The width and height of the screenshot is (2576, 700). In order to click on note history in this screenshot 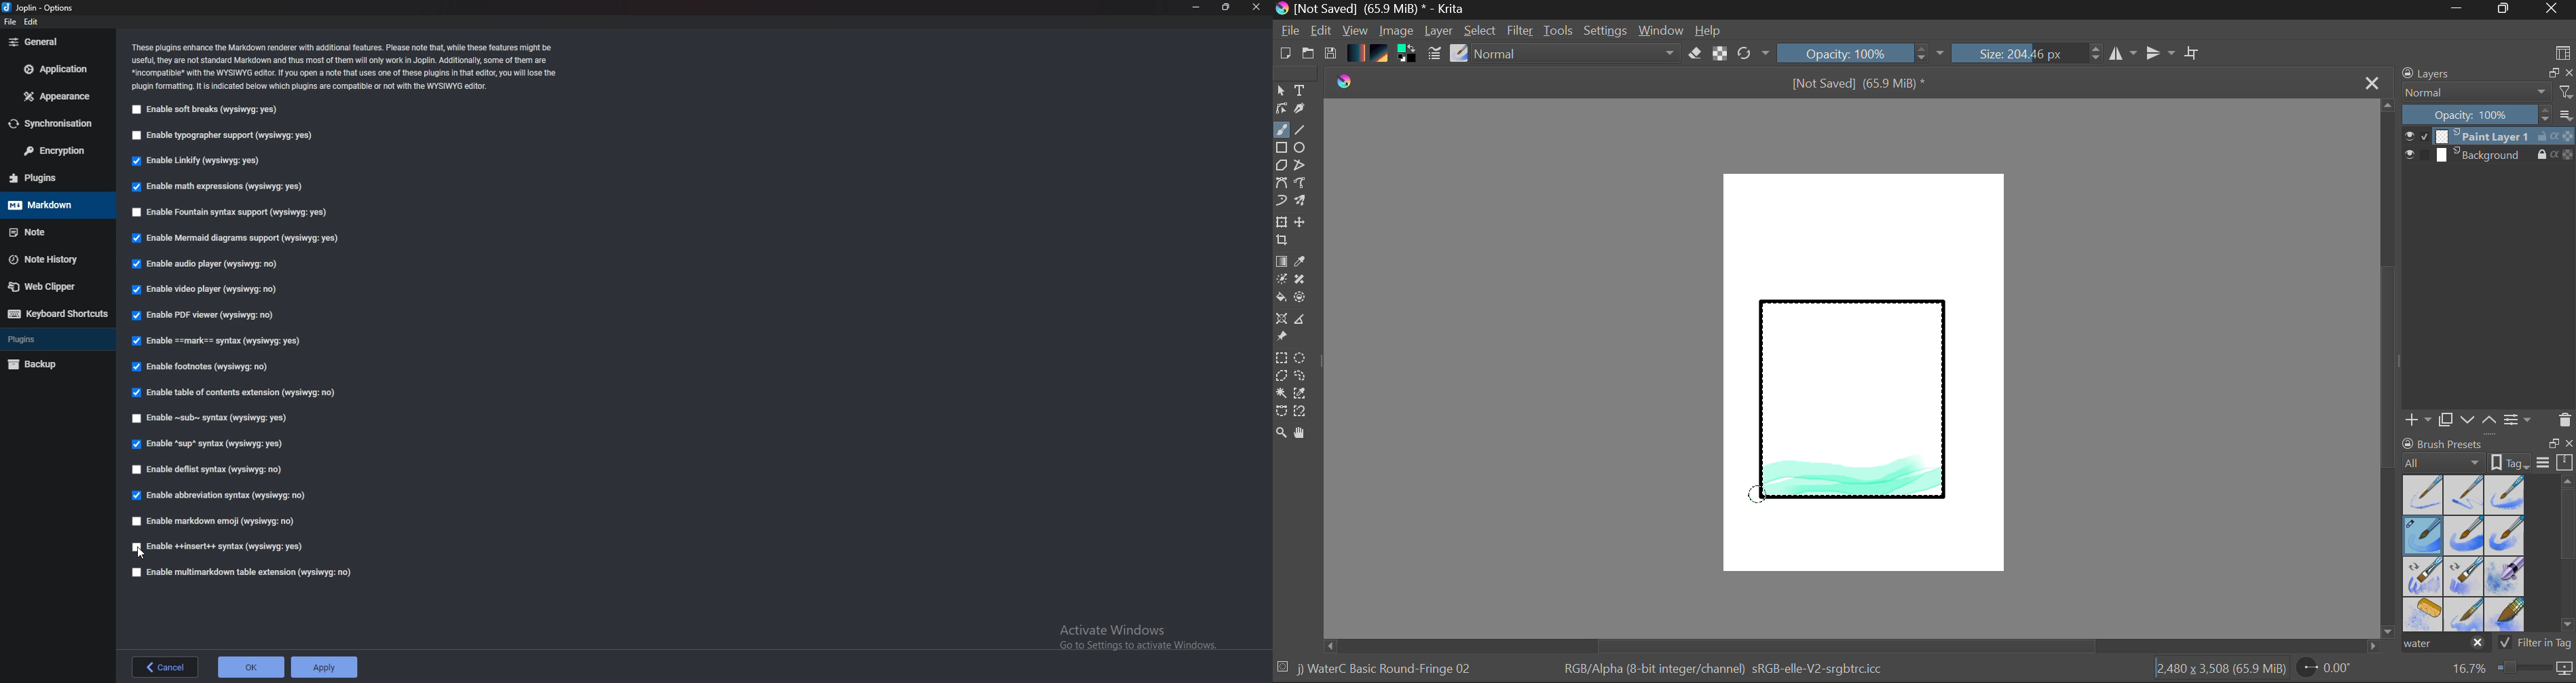, I will do `click(56, 259)`.